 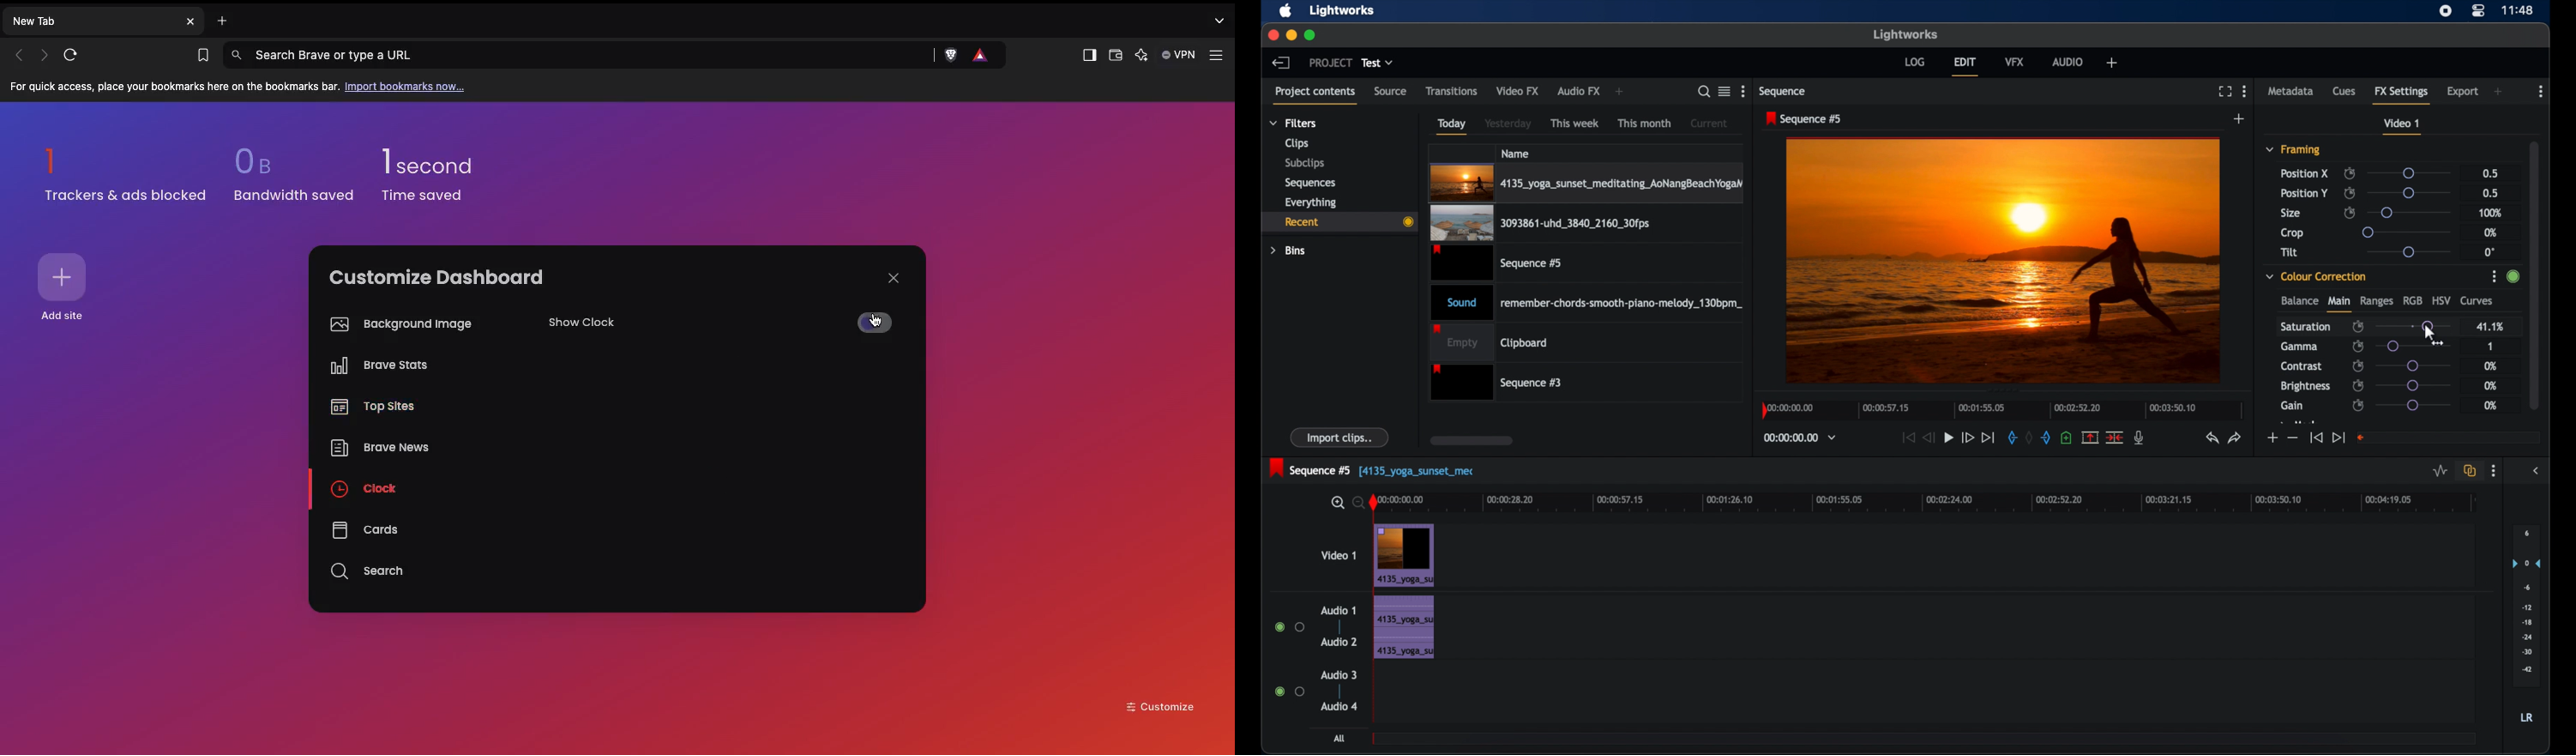 I want to click on audio 4, so click(x=1338, y=705).